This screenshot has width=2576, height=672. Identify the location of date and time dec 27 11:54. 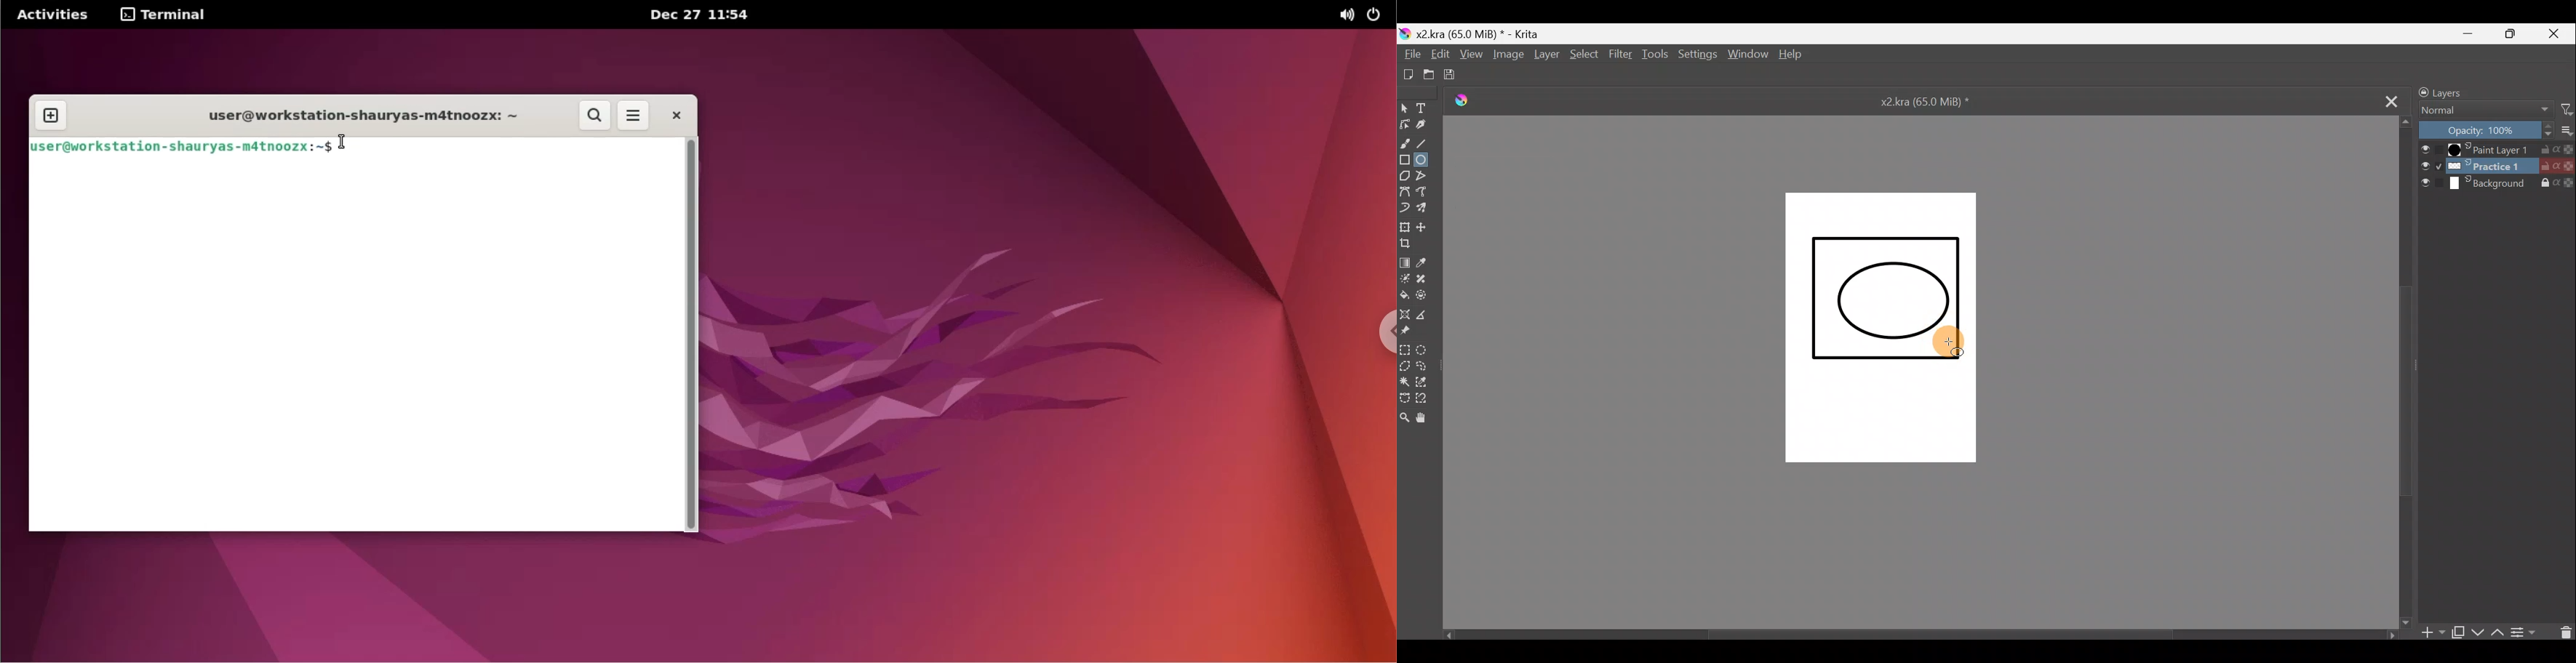
(706, 16).